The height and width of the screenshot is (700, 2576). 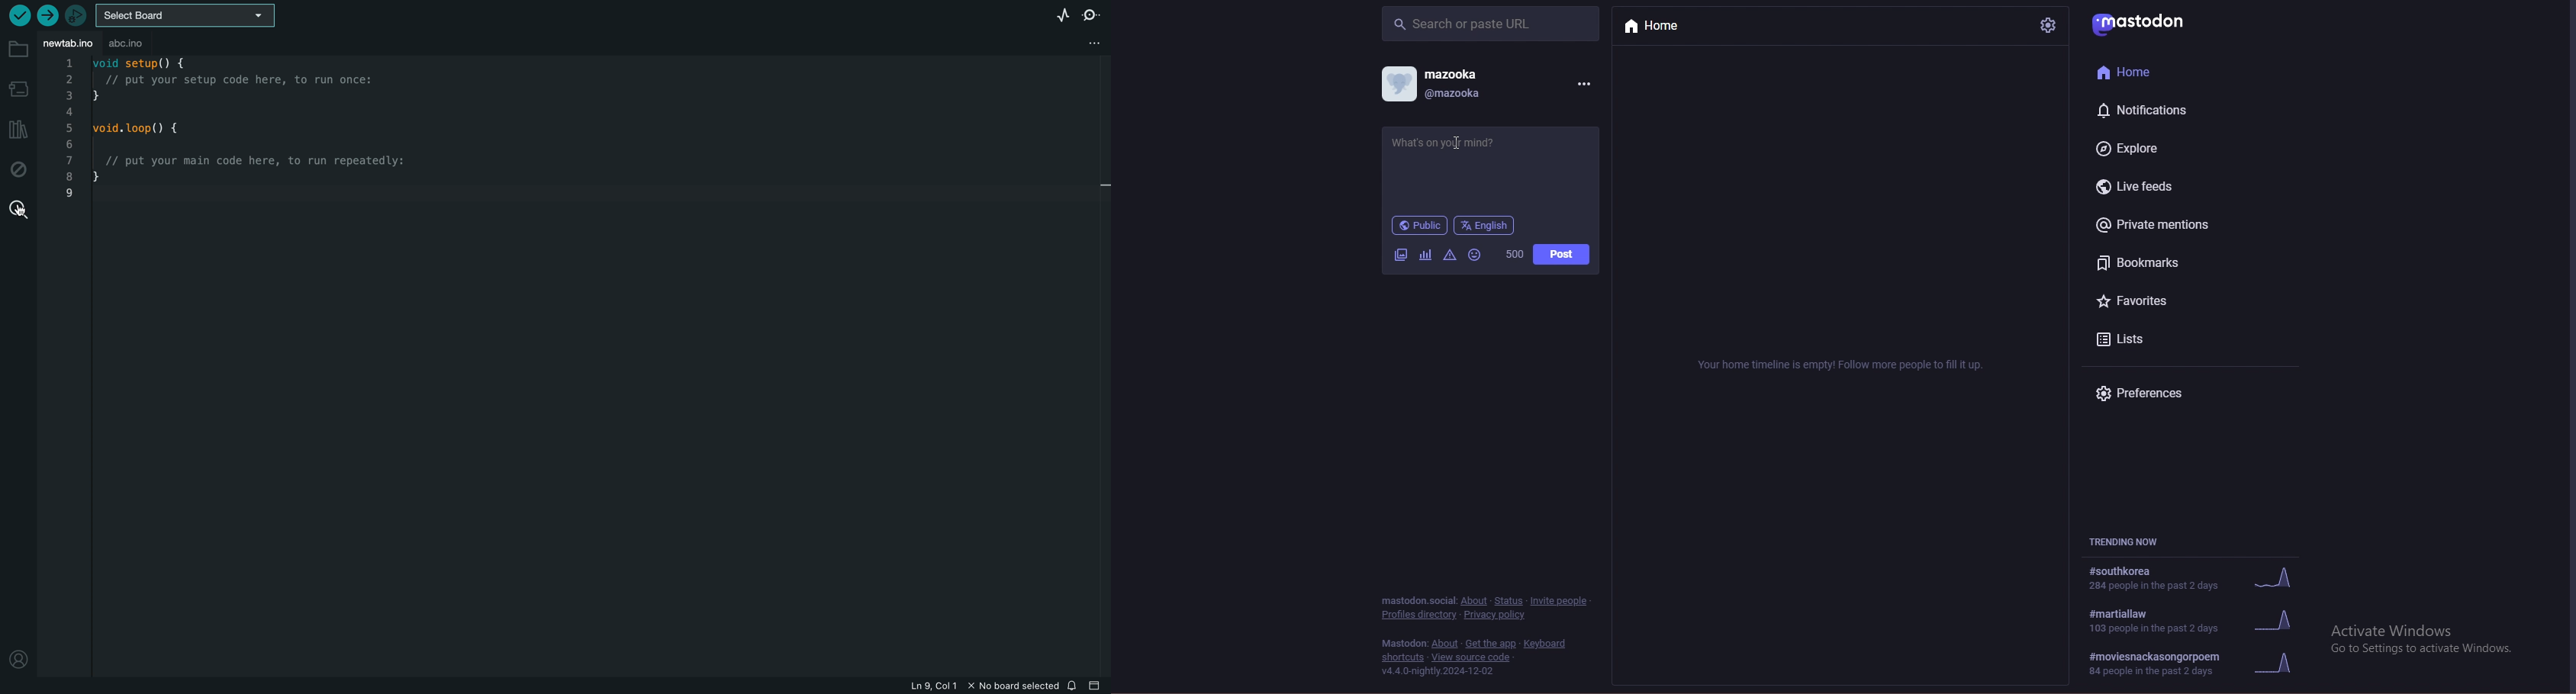 What do you see at coordinates (2172, 226) in the screenshot?
I see `private mentions` at bounding box center [2172, 226].